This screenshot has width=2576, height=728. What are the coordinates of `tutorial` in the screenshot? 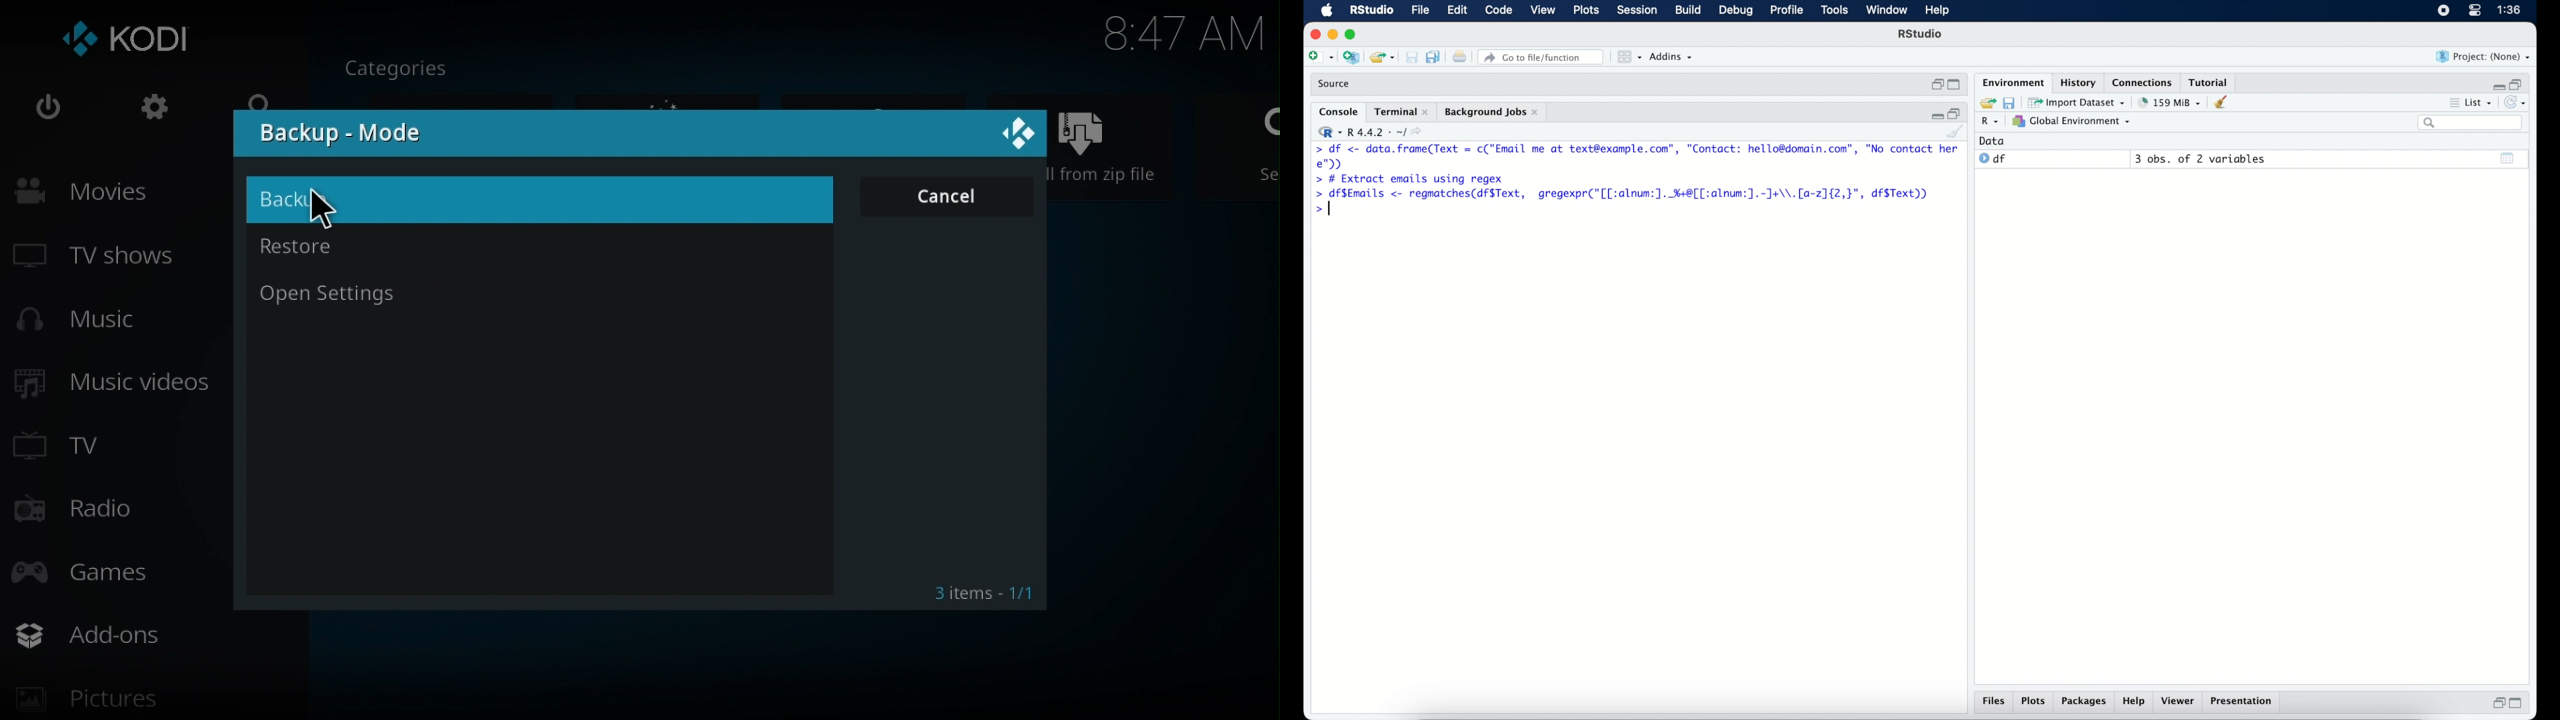 It's located at (2211, 81).